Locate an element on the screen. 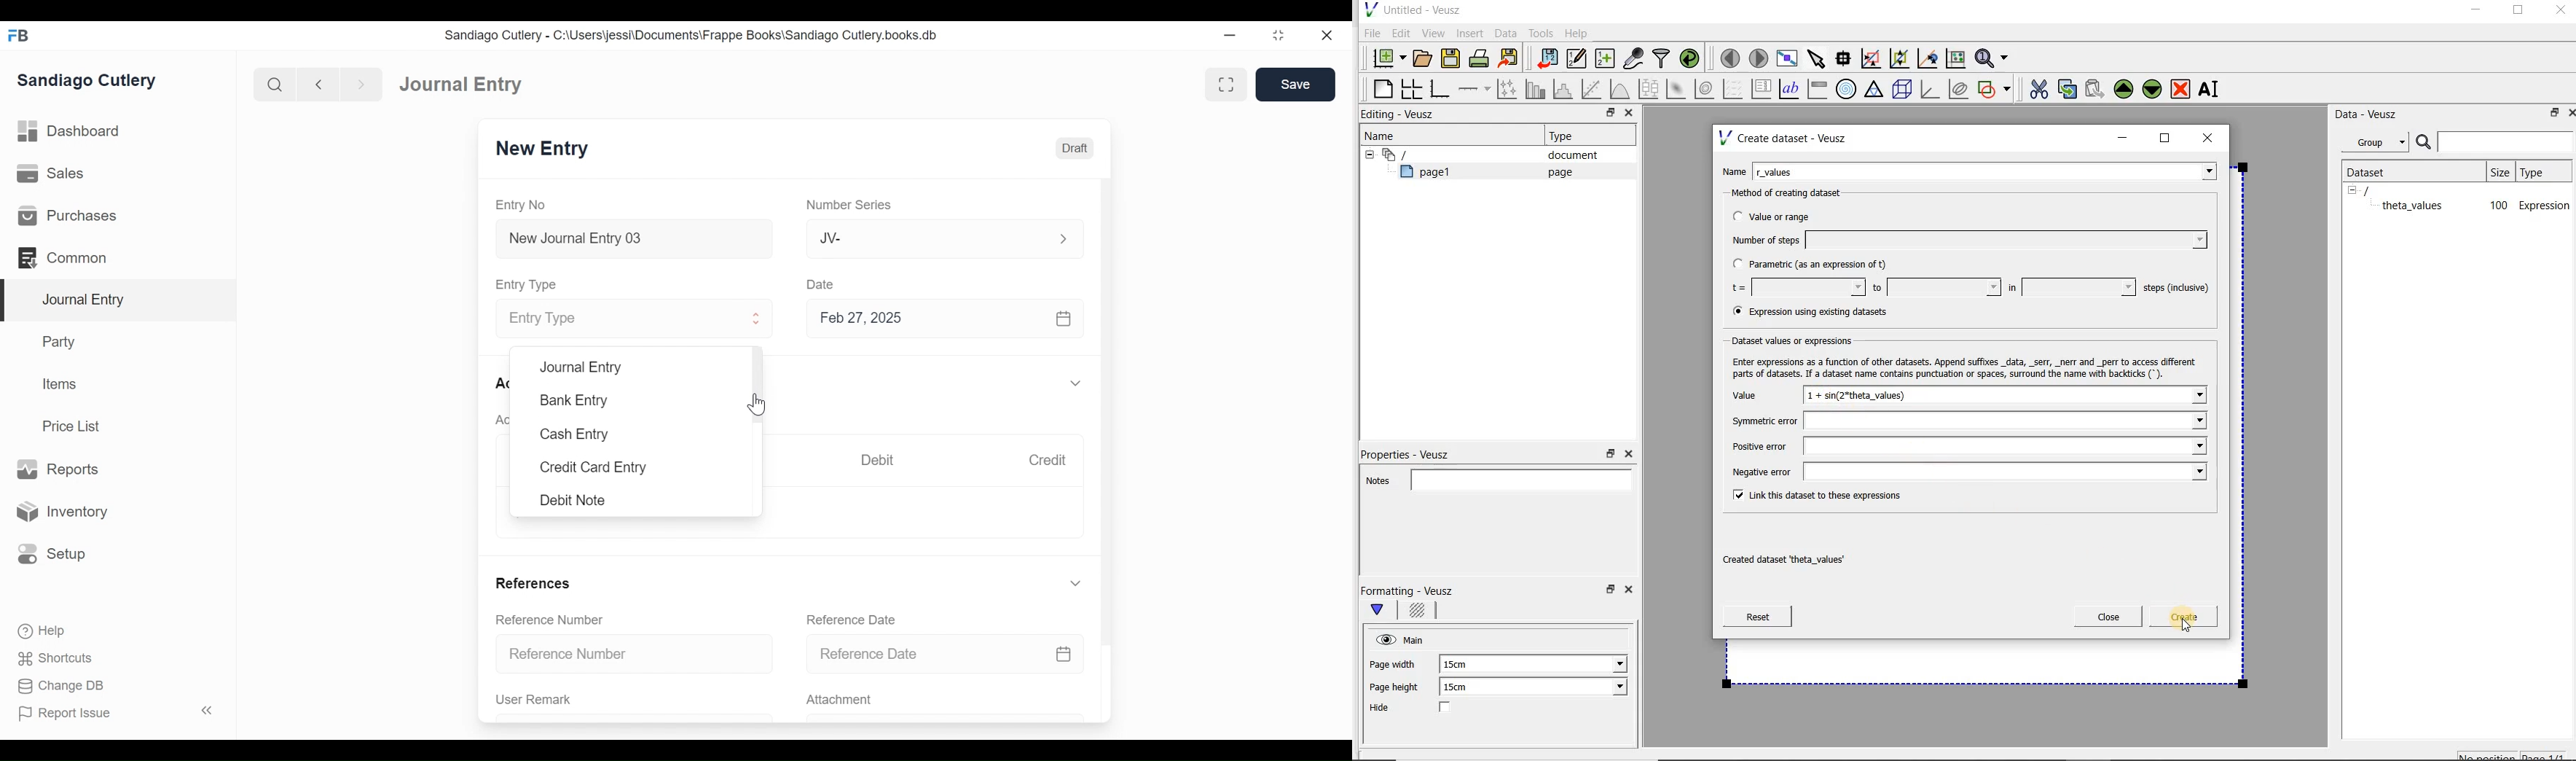 The width and height of the screenshot is (2576, 784). Attachment is located at coordinates (839, 701).